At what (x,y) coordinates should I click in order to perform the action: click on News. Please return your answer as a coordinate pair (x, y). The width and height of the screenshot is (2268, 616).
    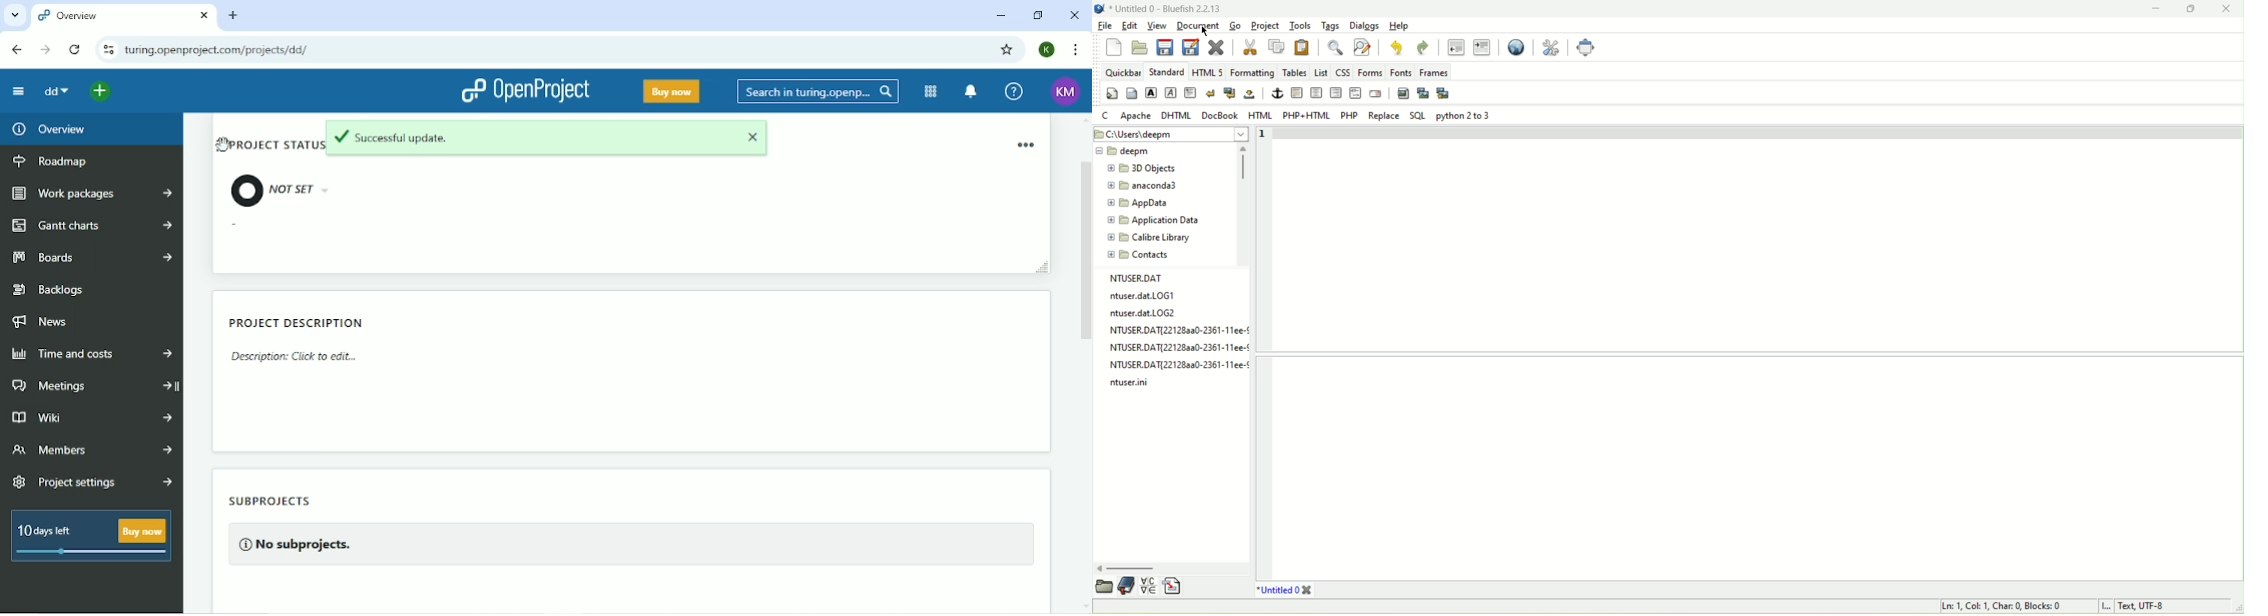
    Looking at the image, I should click on (44, 322).